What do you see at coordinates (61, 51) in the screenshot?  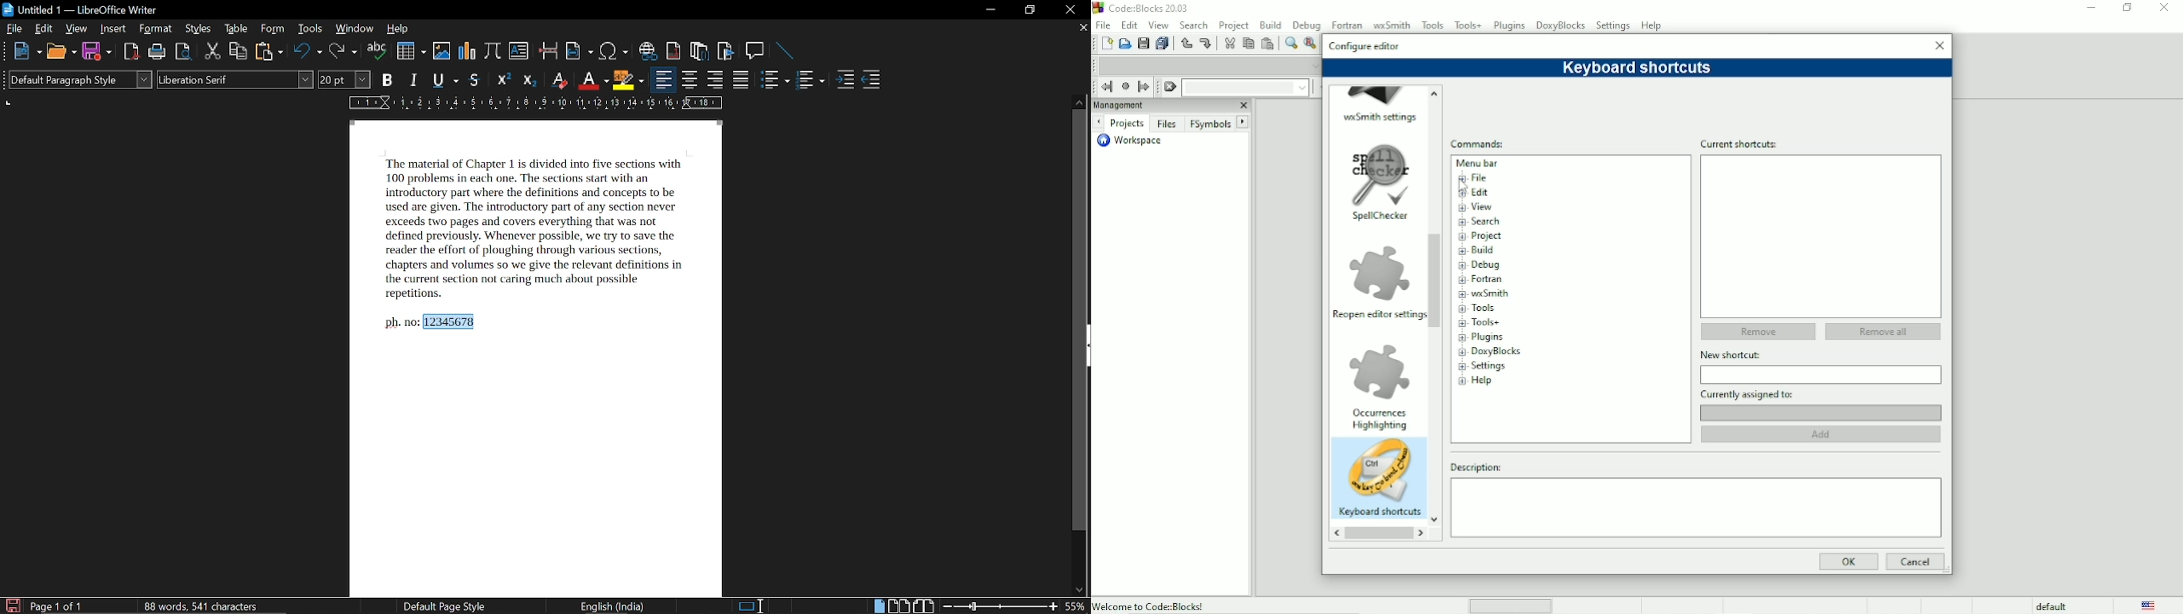 I see `open` at bounding box center [61, 51].